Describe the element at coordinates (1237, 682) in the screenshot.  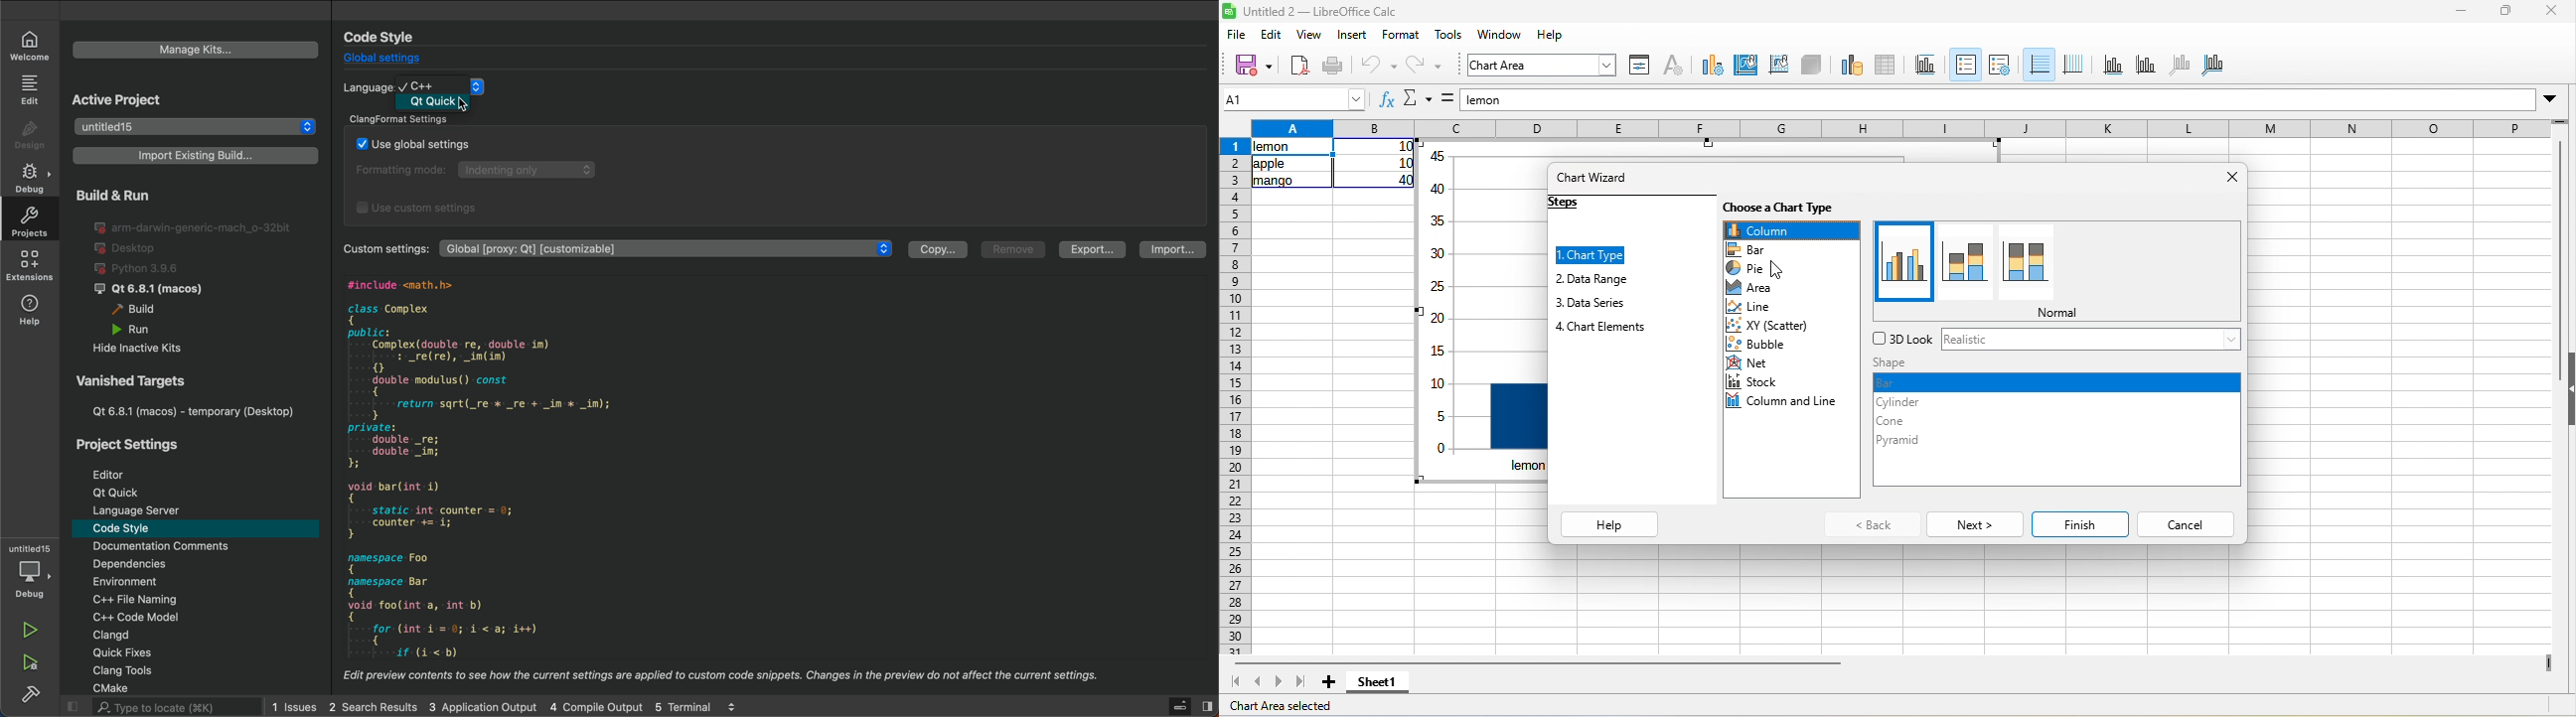
I see `scroll to first sheet` at that location.